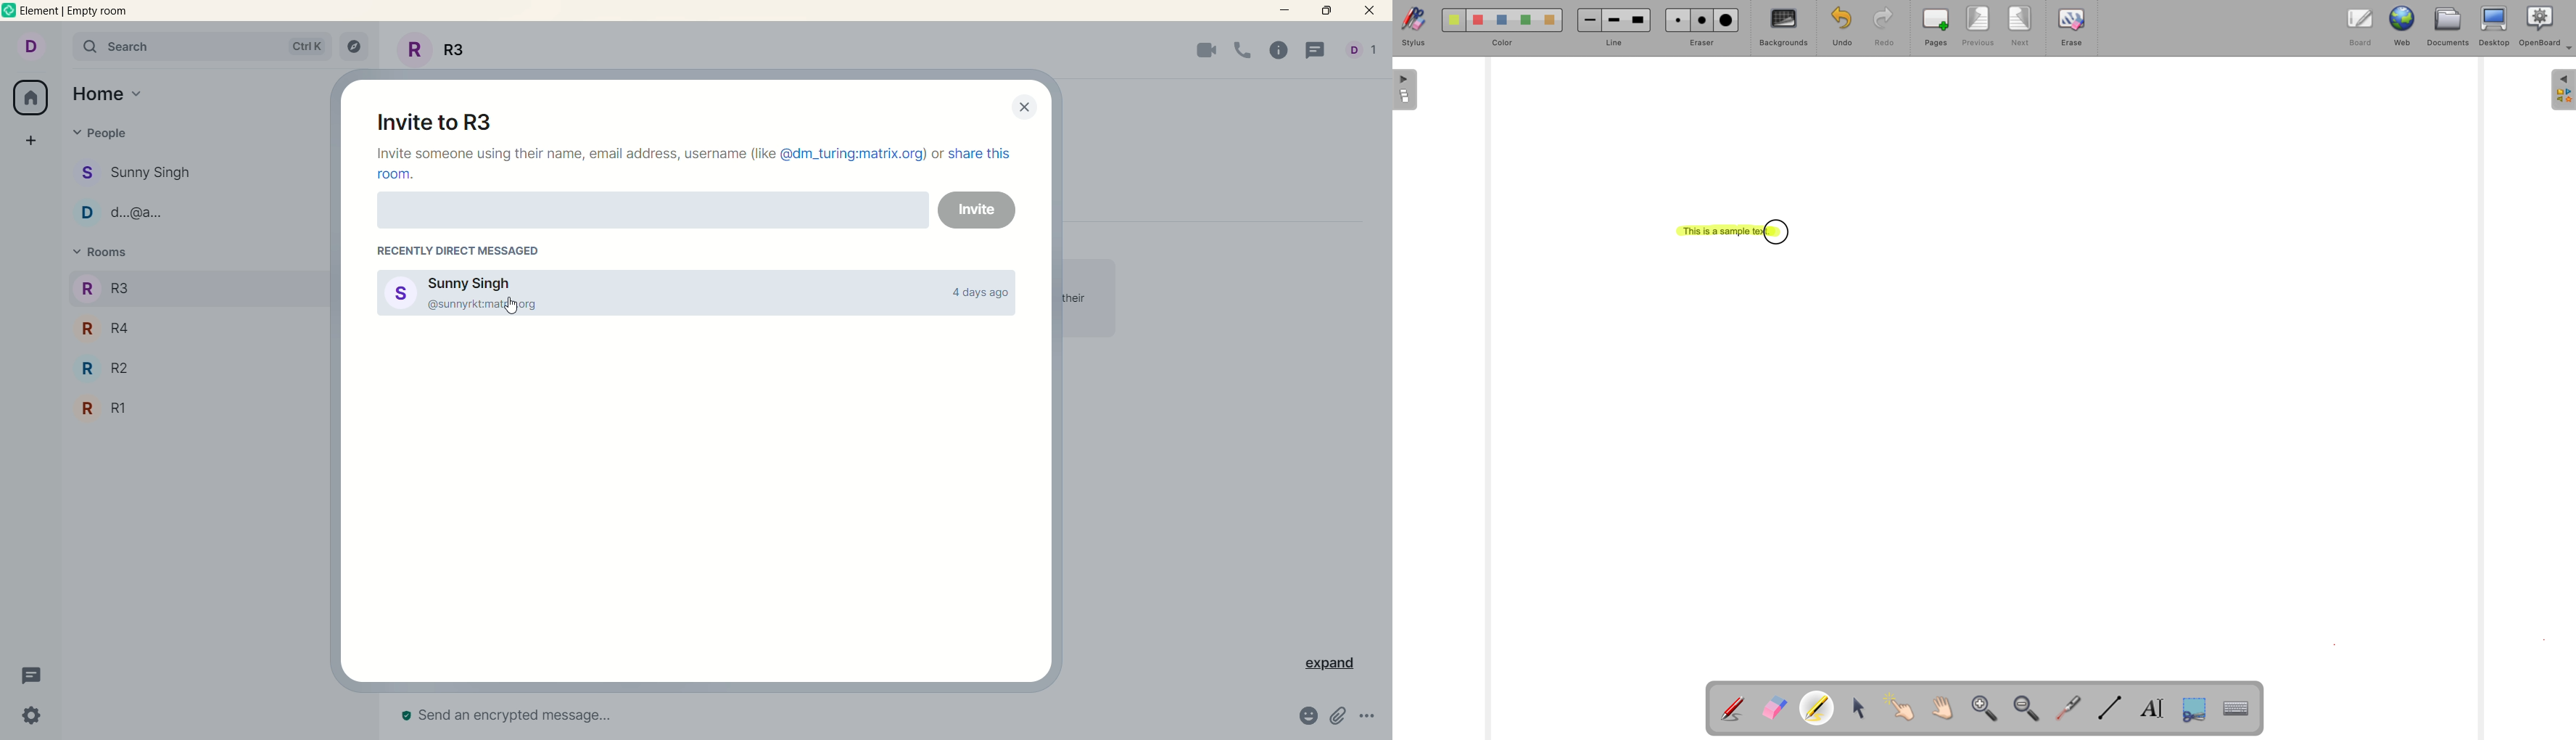 Image resolution: width=2576 pixels, height=756 pixels. Describe the element at coordinates (1324, 666) in the screenshot. I see `expand` at that location.